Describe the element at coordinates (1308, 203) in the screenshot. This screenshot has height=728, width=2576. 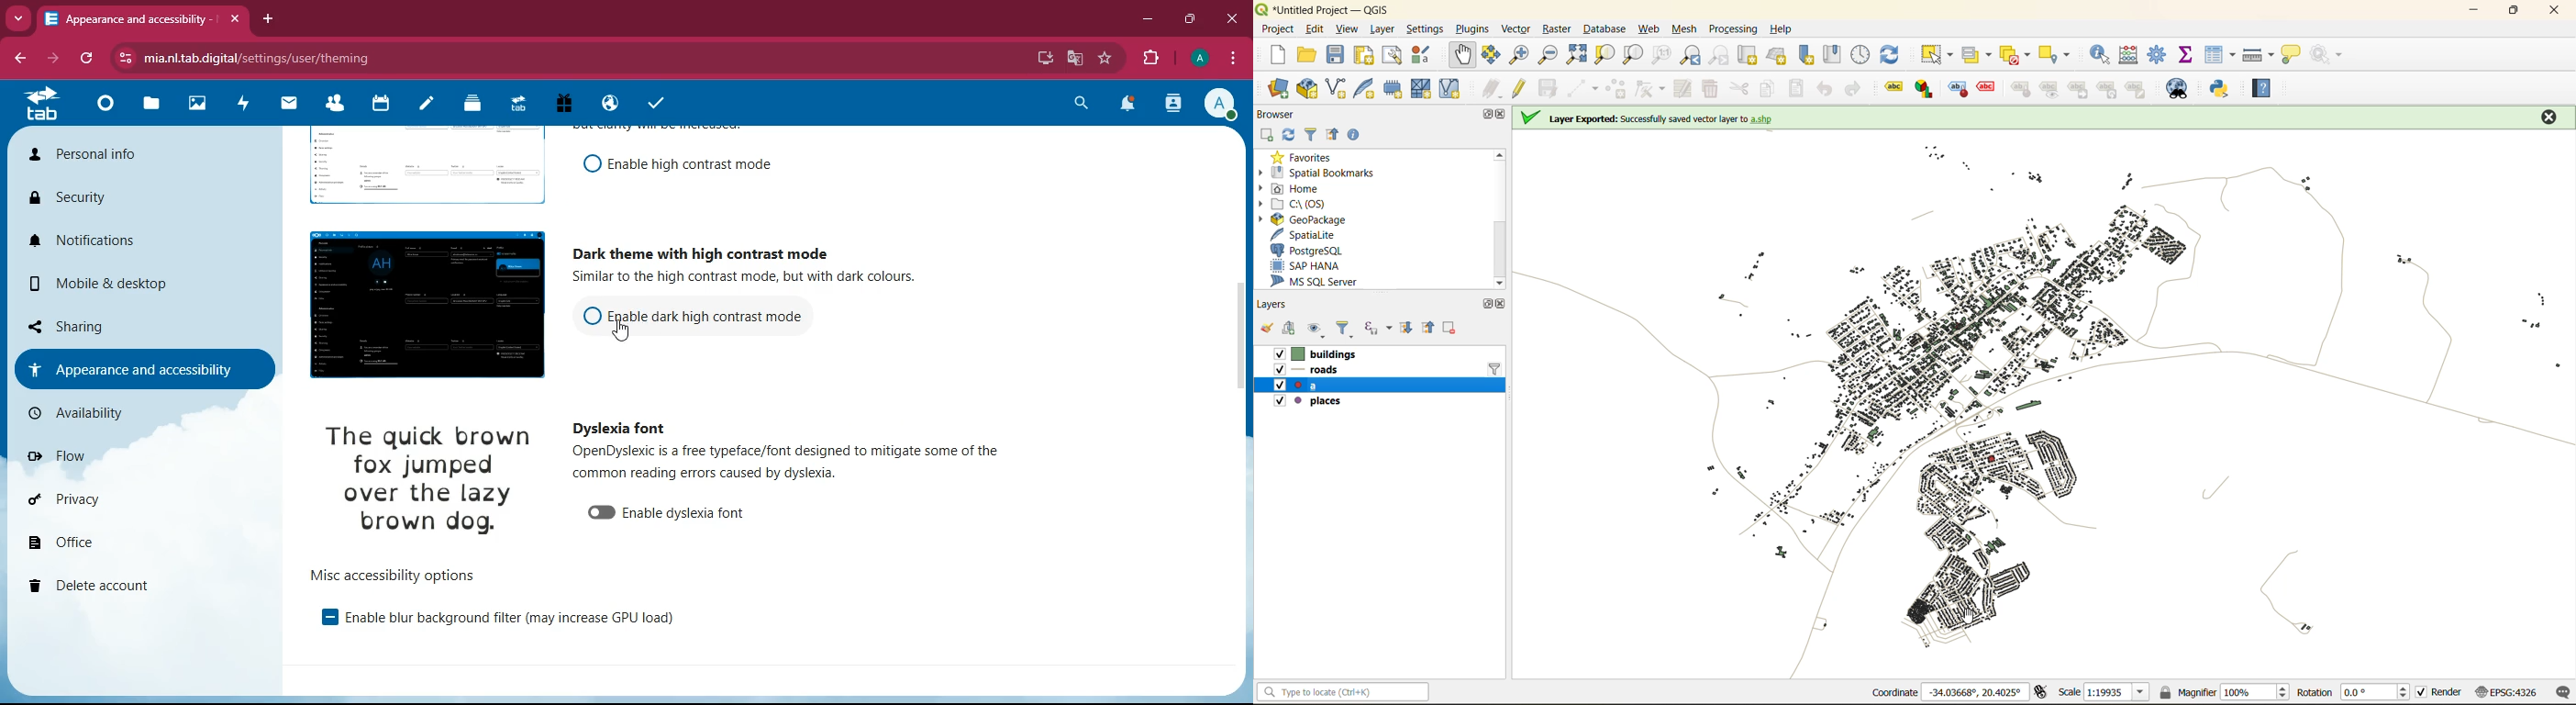
I see `c\:os` at that location.